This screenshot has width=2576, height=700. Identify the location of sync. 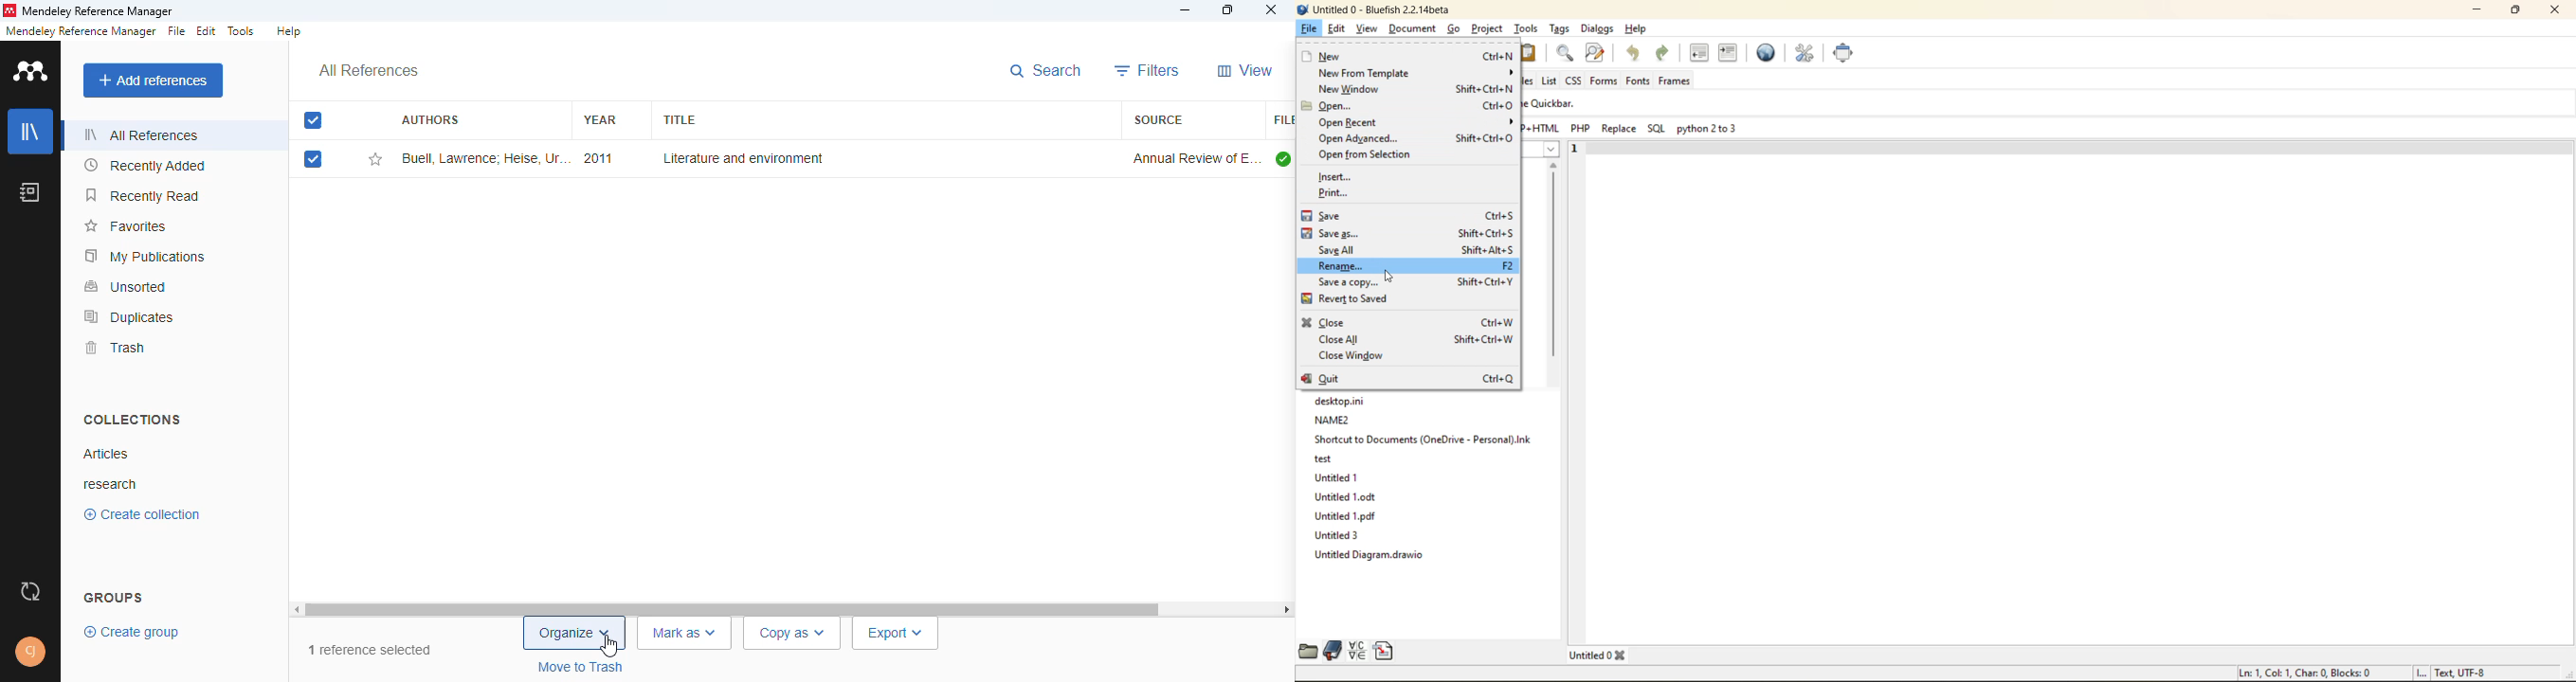
(28, 594).